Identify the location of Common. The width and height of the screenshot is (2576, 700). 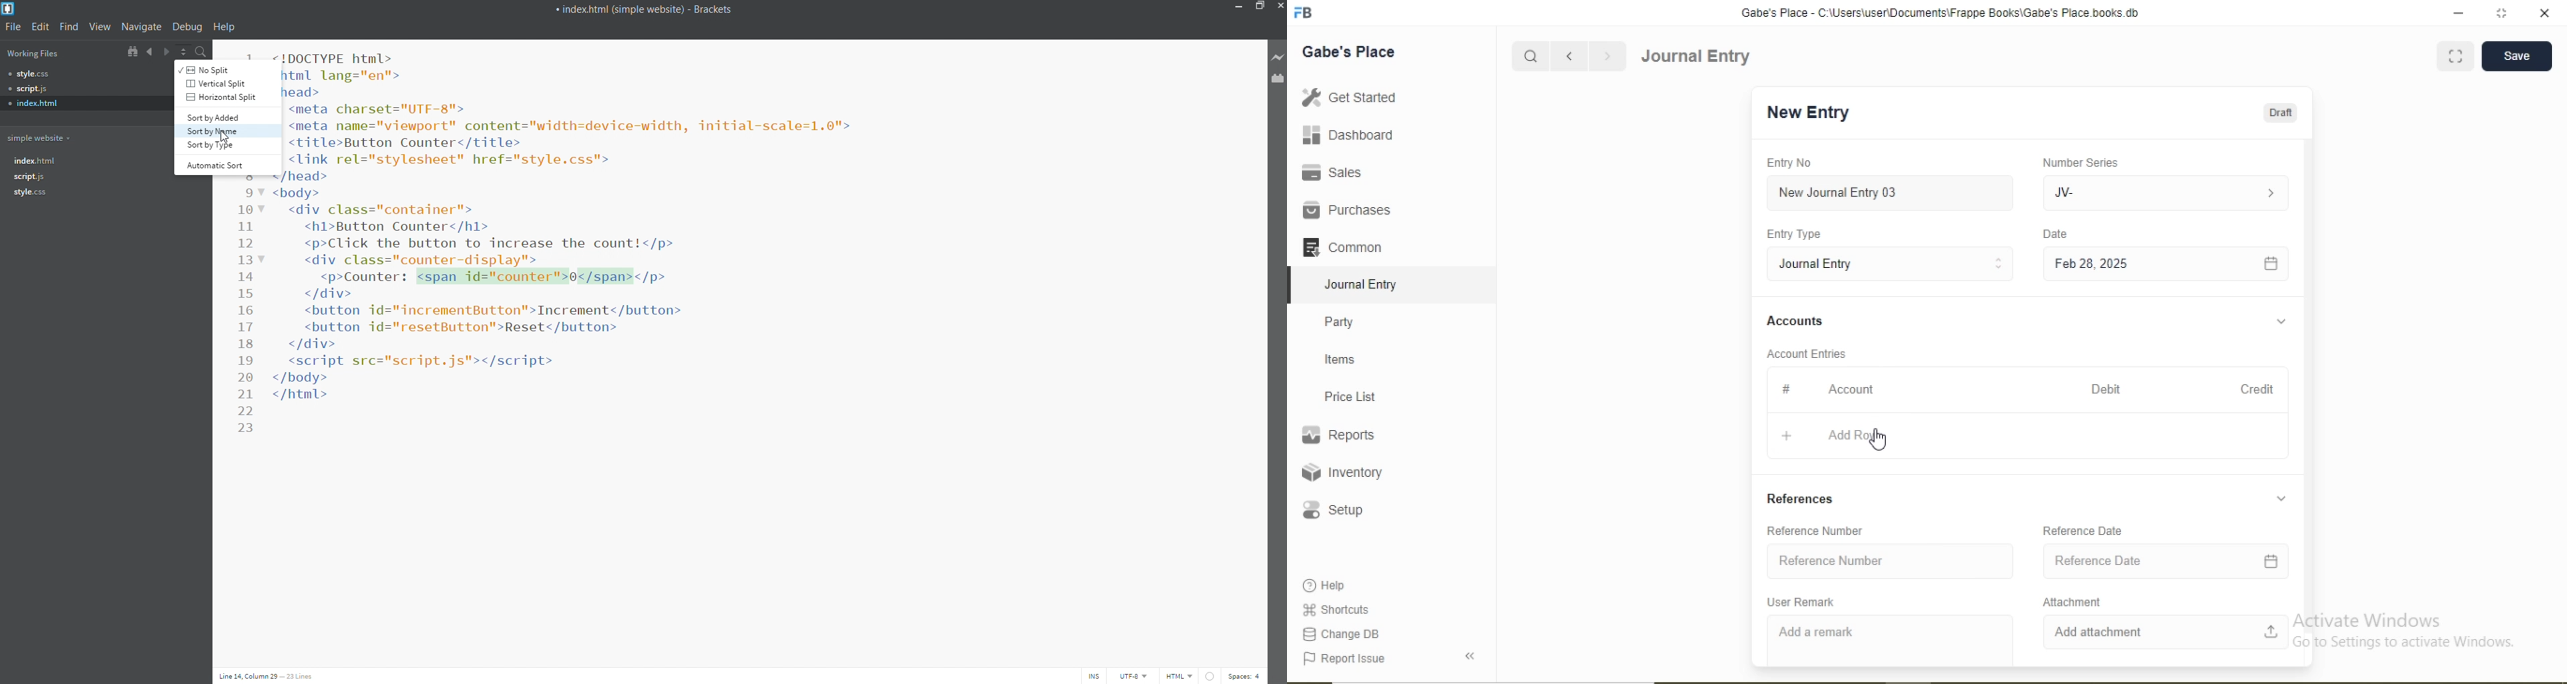
(1341, 246).